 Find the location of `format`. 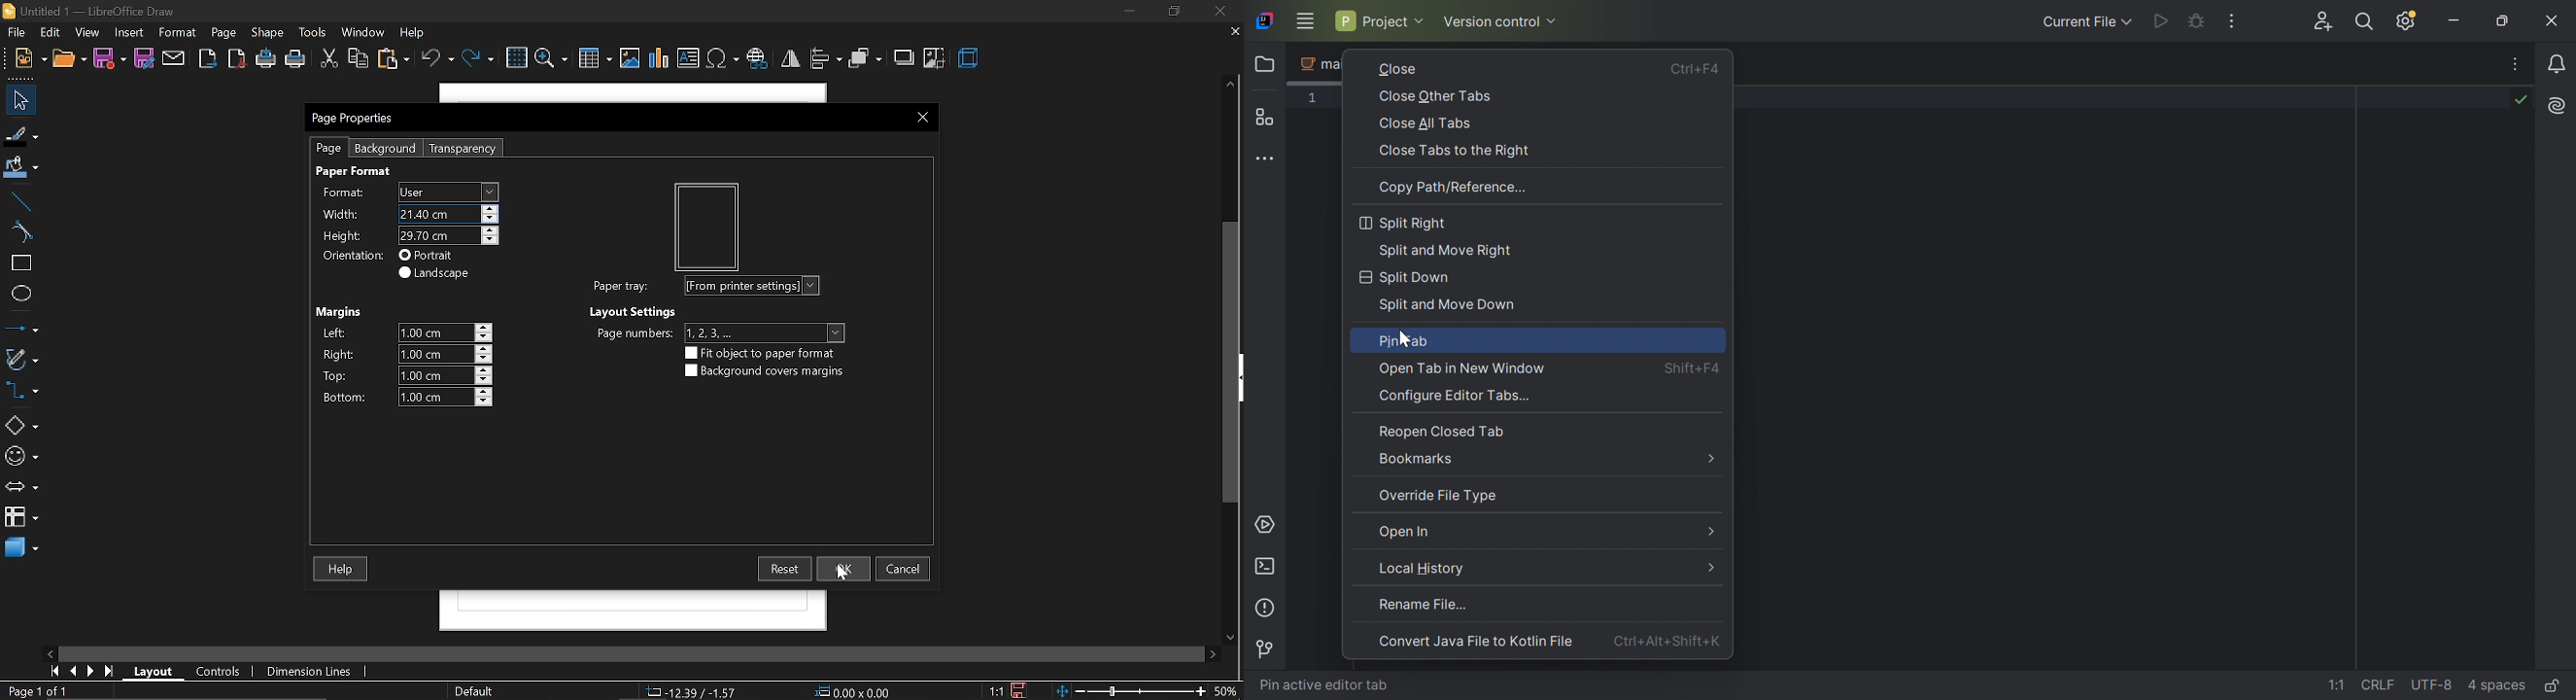

format is located at coordinates (178, 33).